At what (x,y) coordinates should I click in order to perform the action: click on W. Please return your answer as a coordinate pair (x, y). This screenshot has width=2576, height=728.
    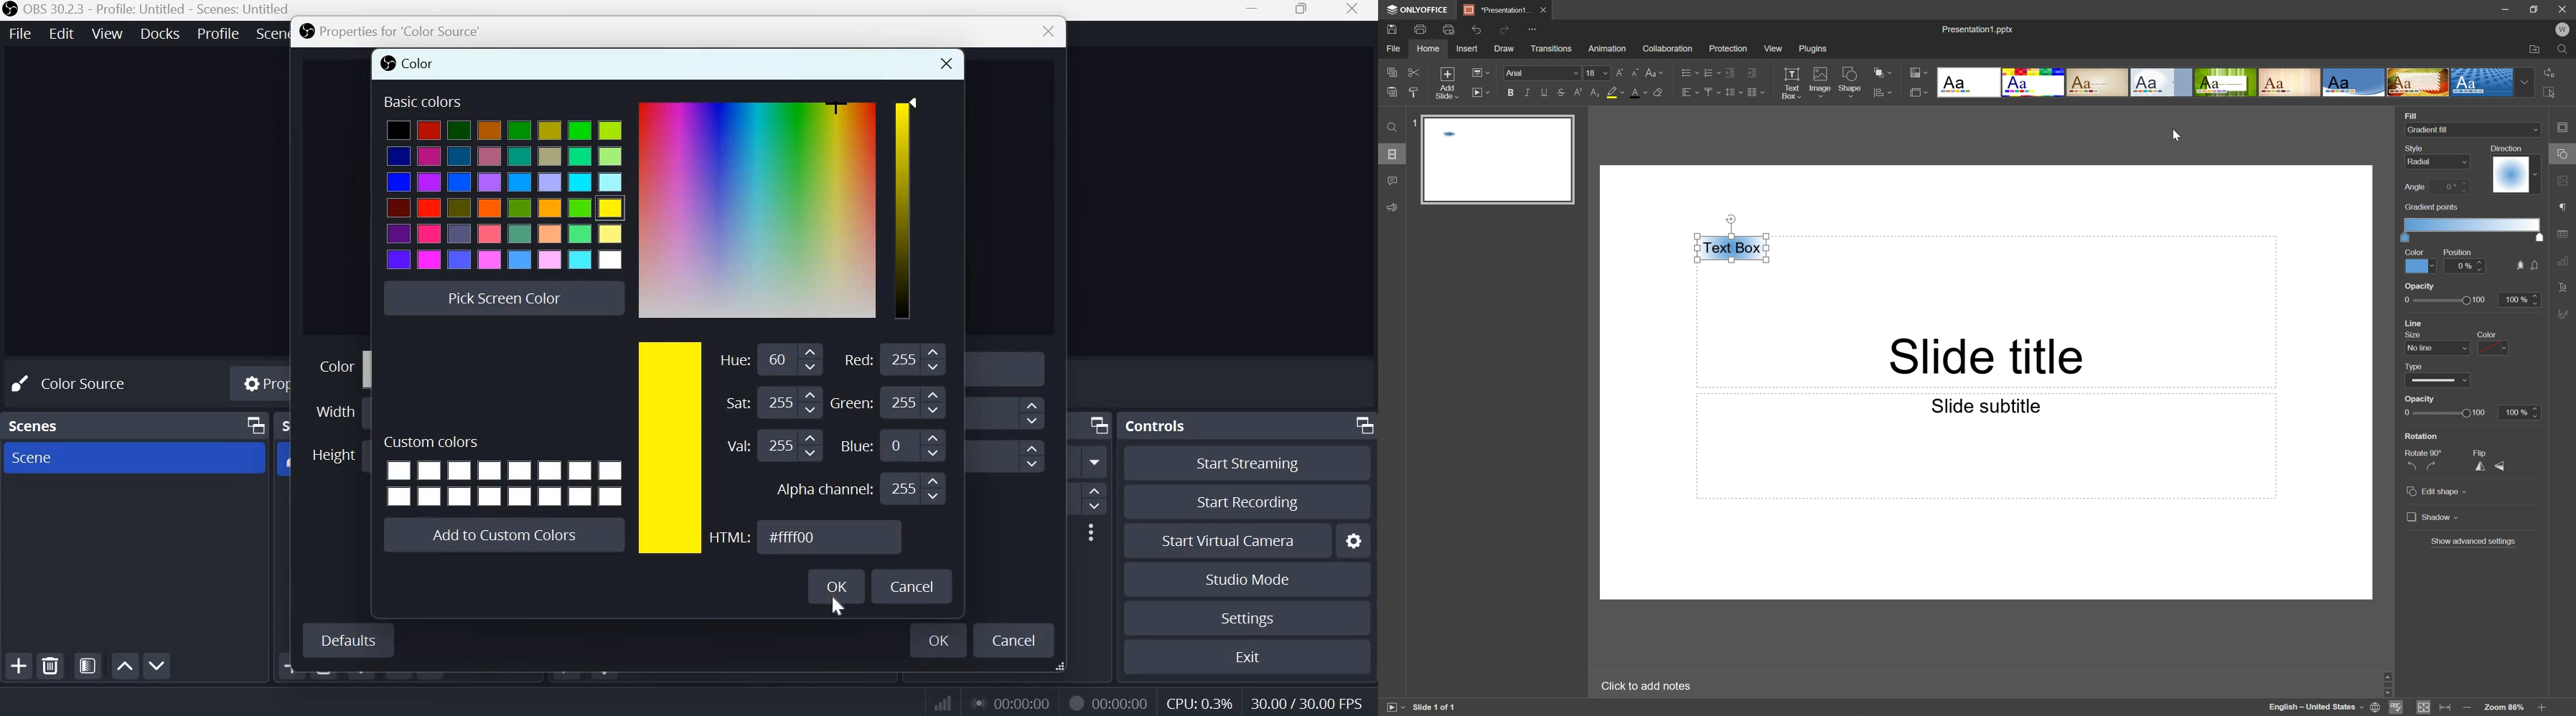
    Looking at the image, I should click on (2565, 30).